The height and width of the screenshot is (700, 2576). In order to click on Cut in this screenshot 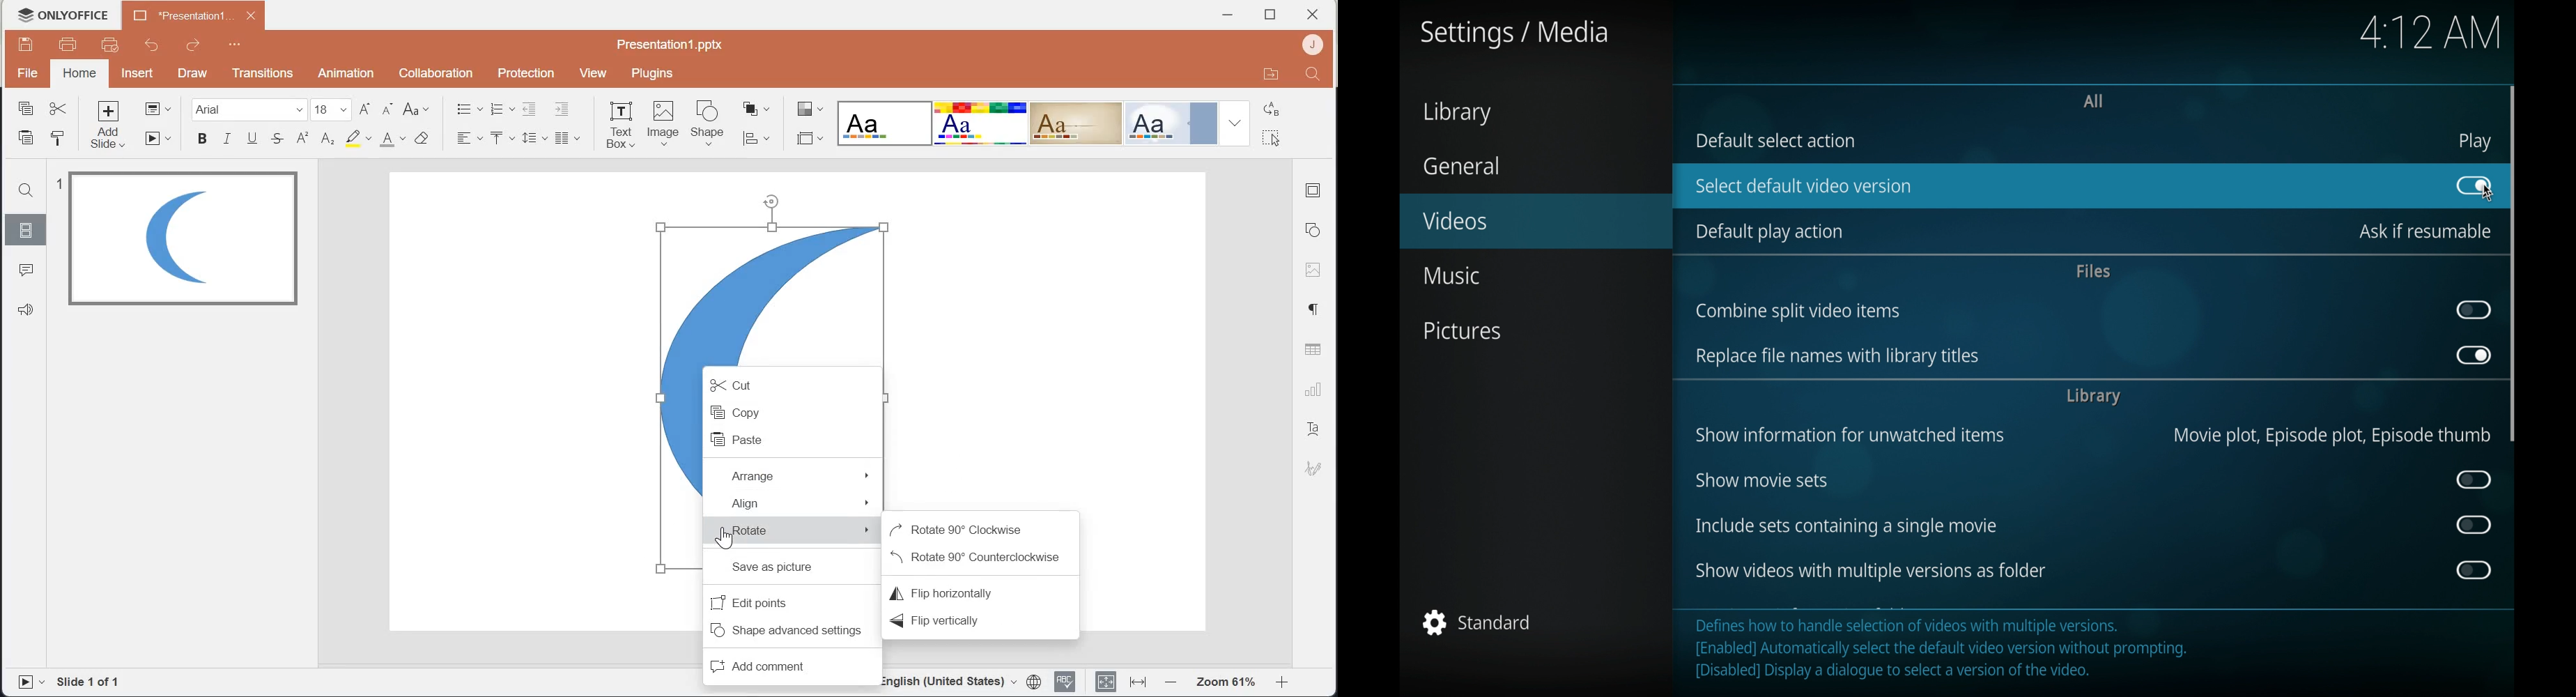, I will do `click(791, 381)`.